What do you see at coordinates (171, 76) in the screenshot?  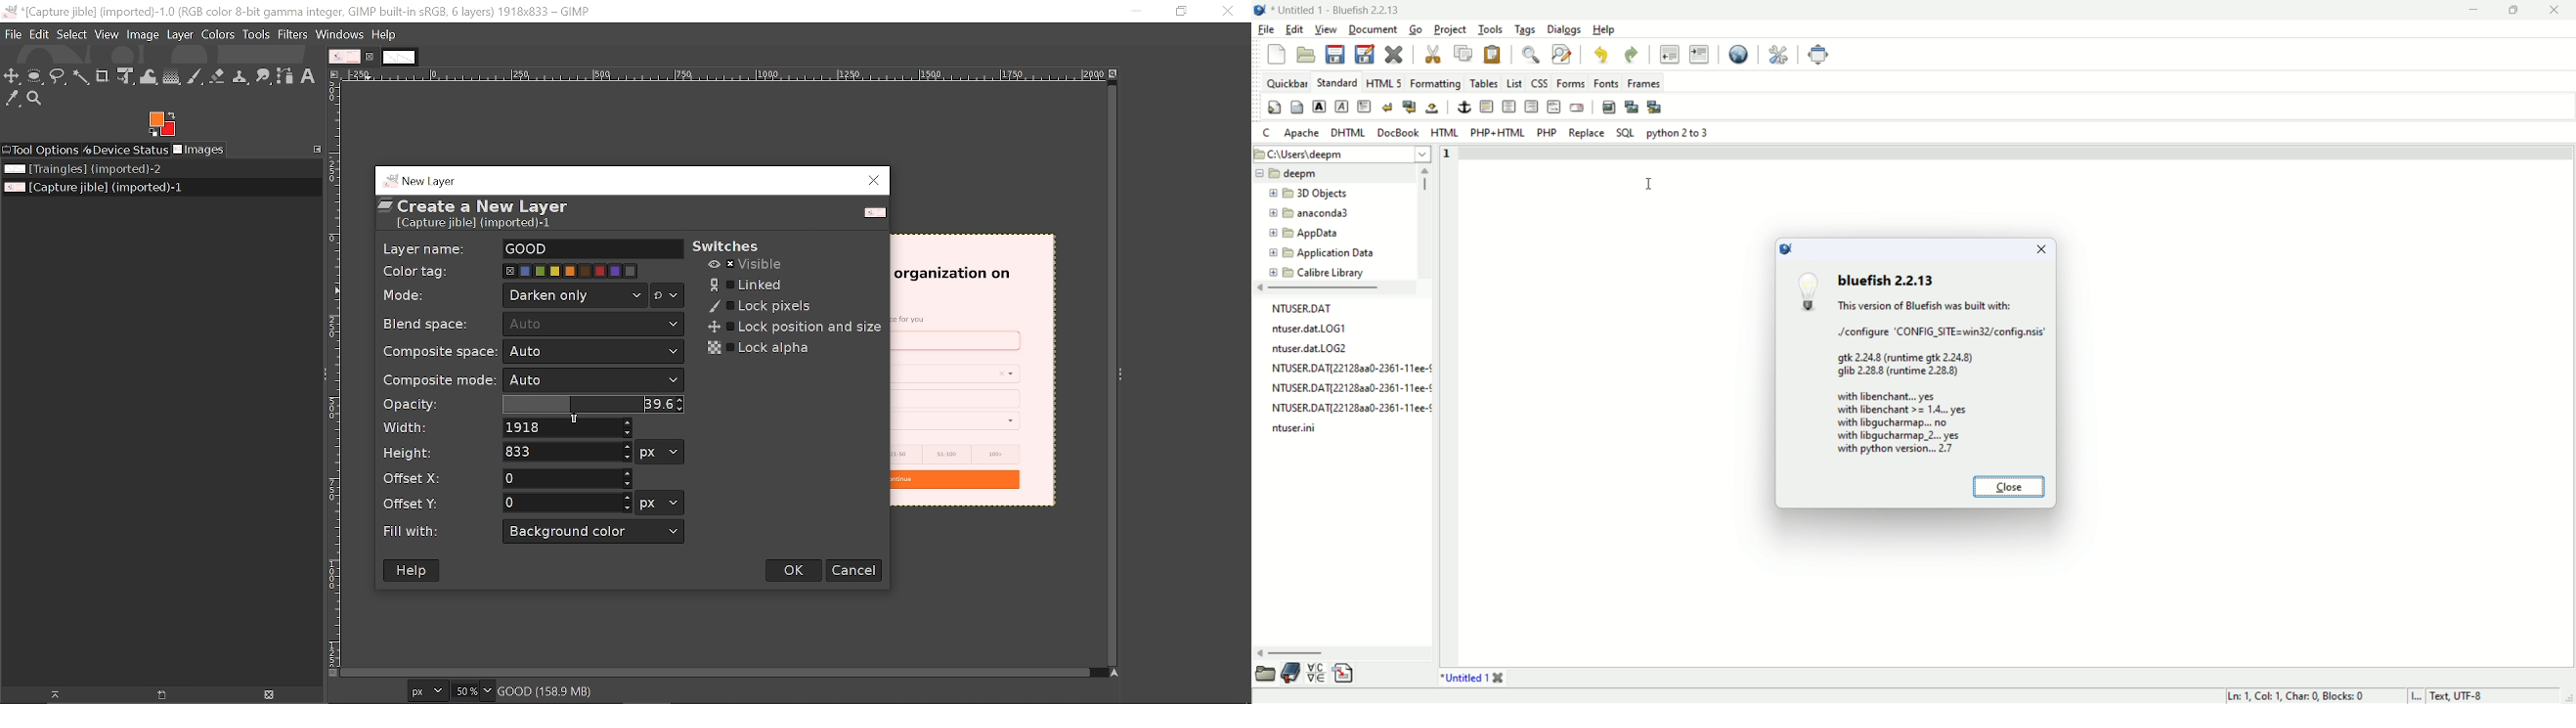 I see `Gradient` at bounding box center [171, 76].